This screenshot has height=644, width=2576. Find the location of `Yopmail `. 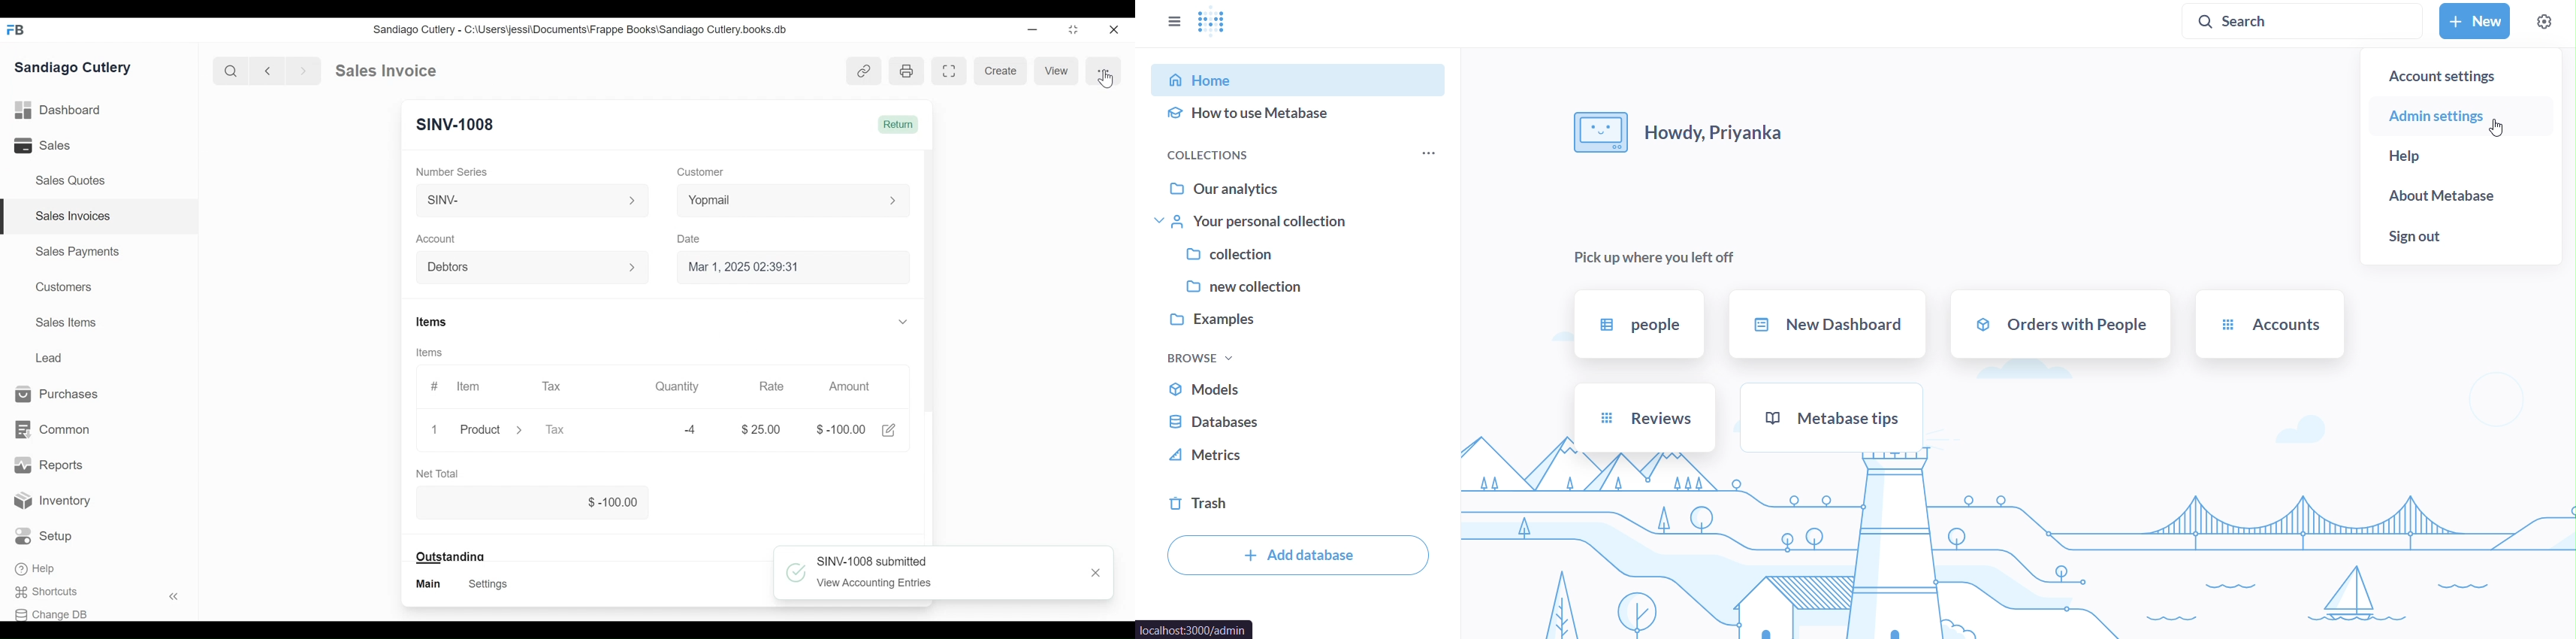

Yopmail  is located at coordinates (793, 201).